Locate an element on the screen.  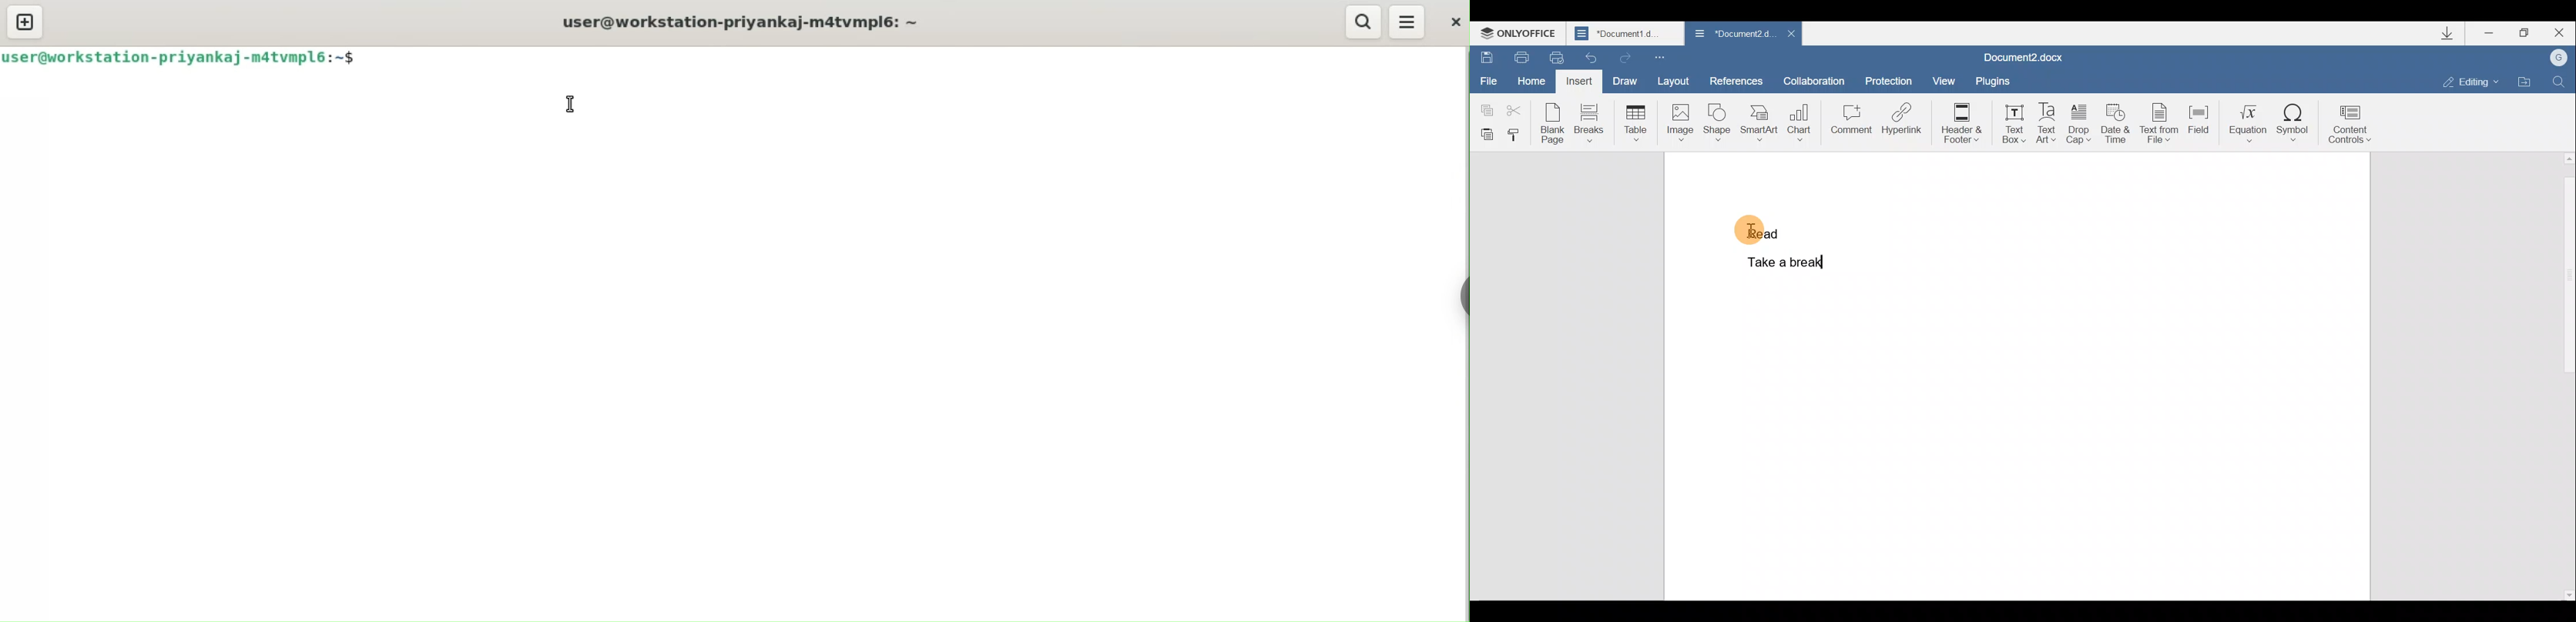
Field is located at coordinates (2199, 124).